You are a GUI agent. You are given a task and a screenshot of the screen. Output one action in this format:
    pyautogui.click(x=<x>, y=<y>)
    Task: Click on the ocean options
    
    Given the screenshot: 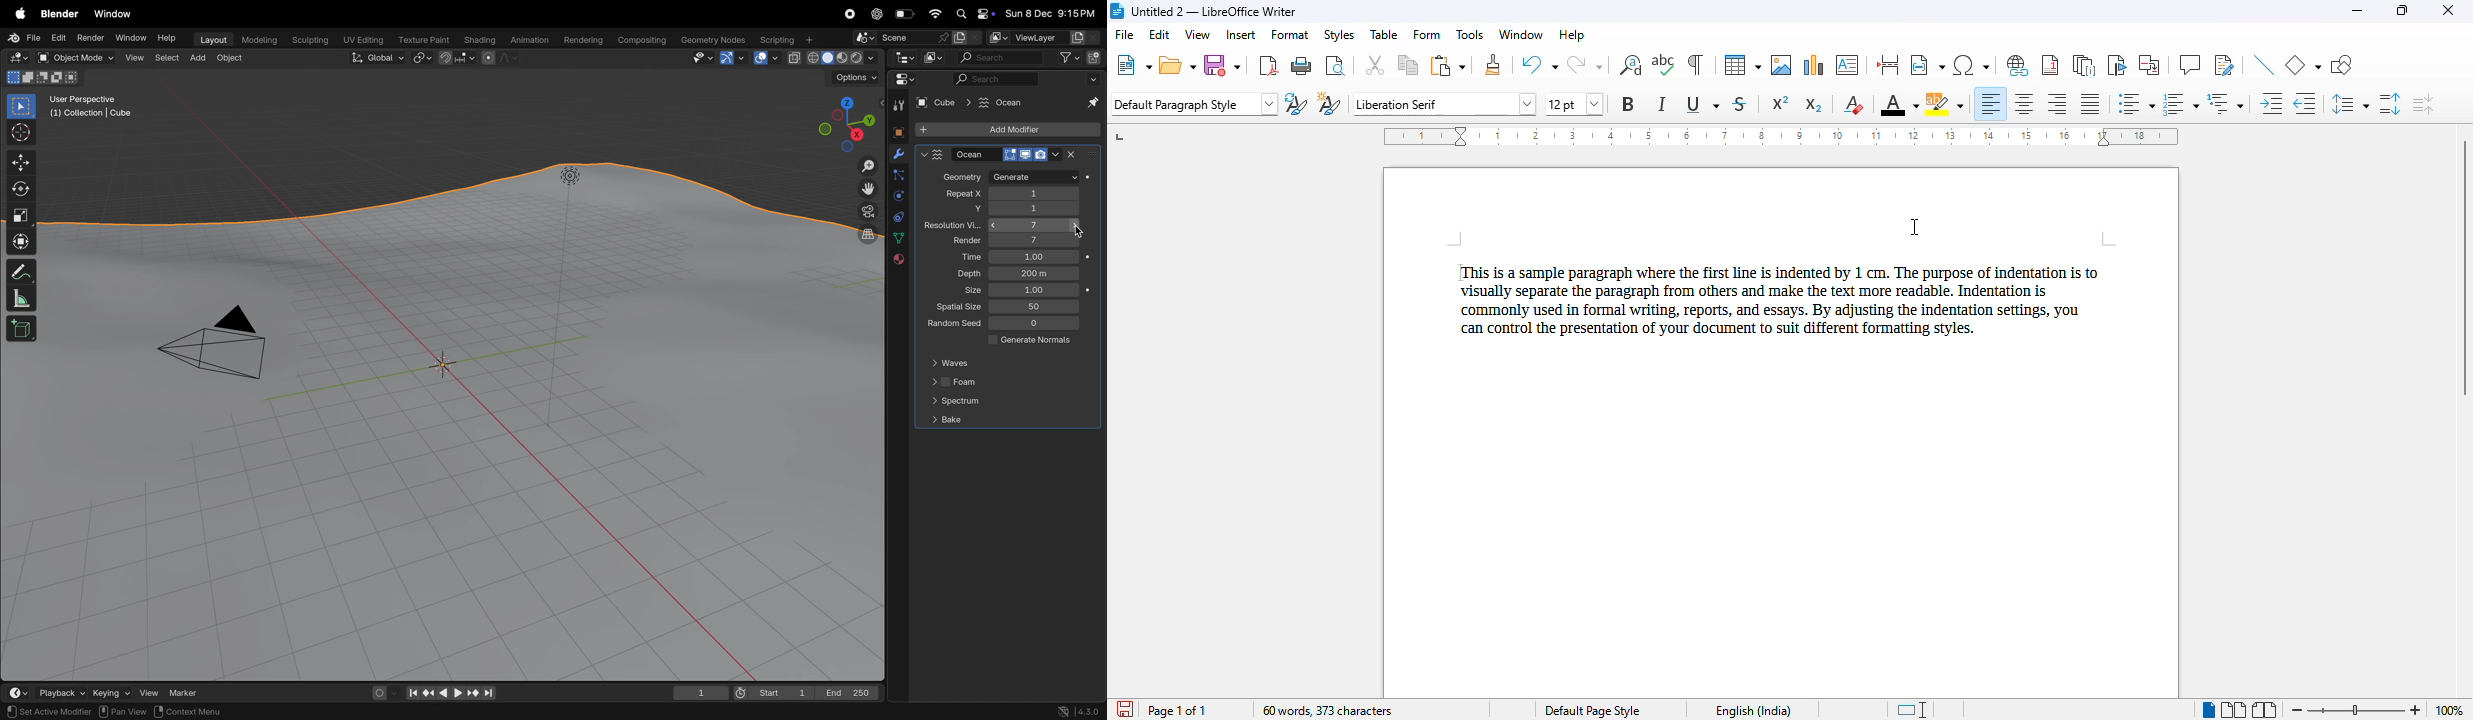 What is the action you would take?
    pyautogui.click(x=932, y=154)
    